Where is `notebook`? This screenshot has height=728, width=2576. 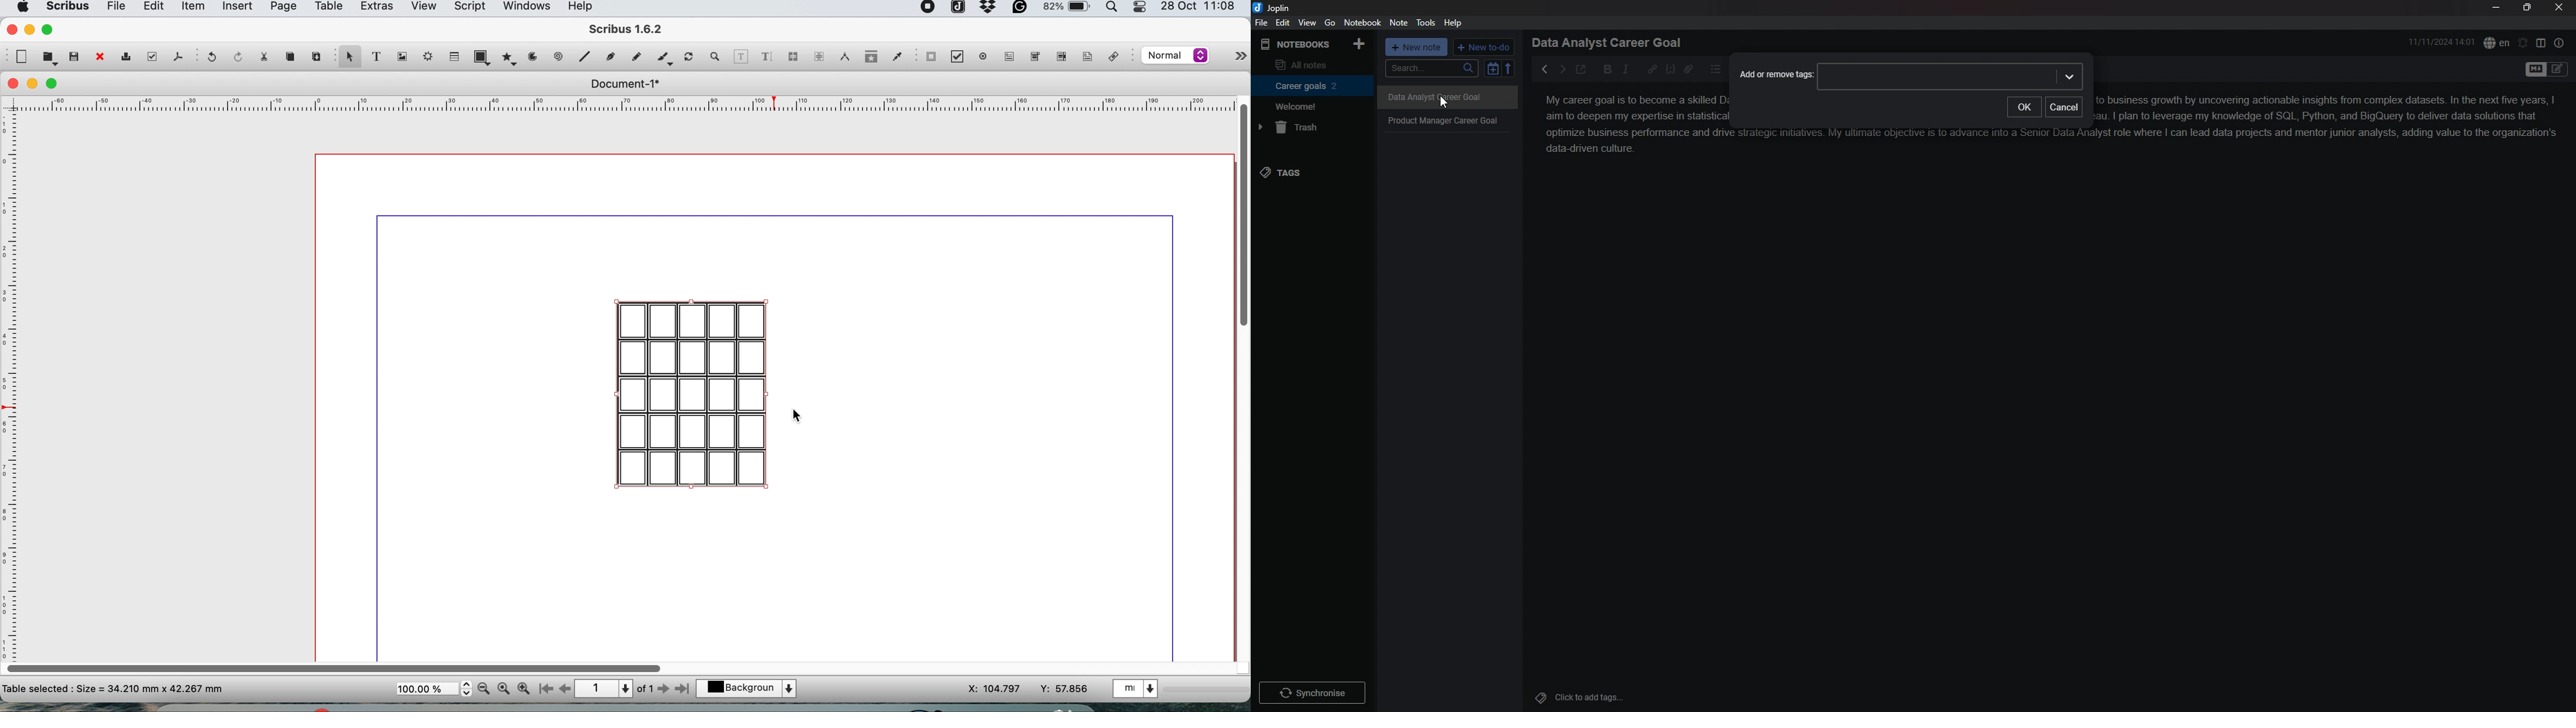
notebook is located at coordinates (1363, 22).